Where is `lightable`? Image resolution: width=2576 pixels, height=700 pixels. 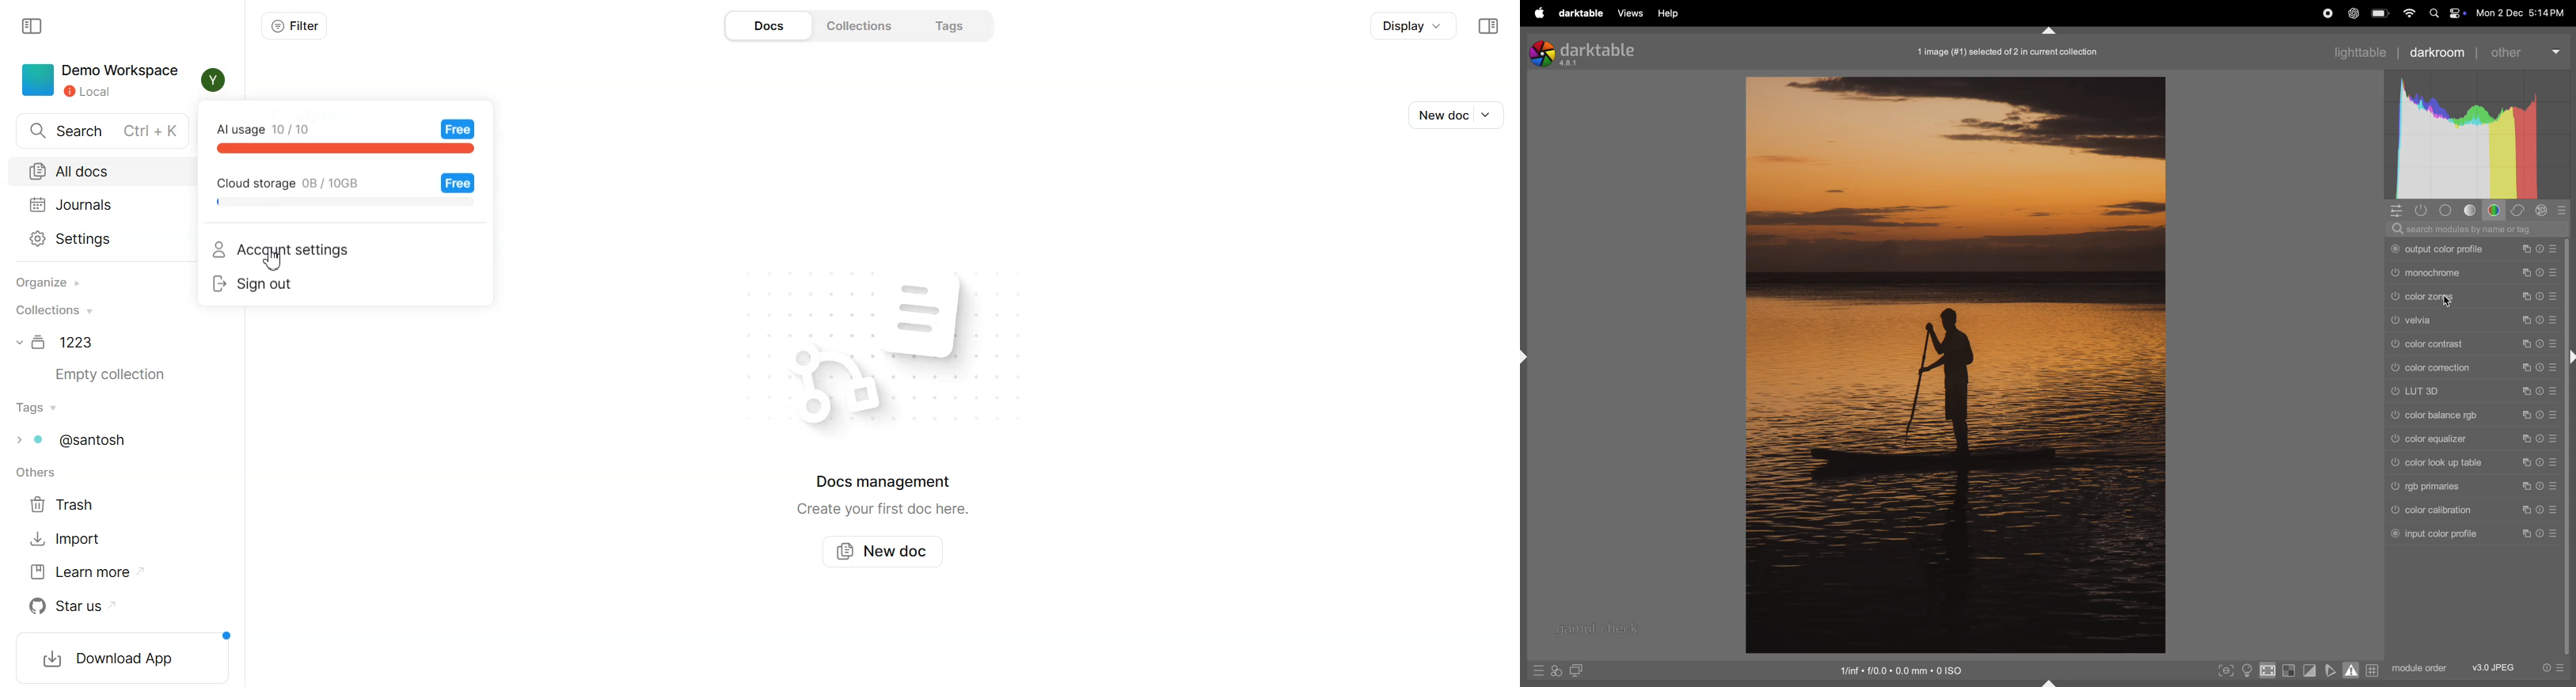 lightable is located at coordinates (2354, 52).